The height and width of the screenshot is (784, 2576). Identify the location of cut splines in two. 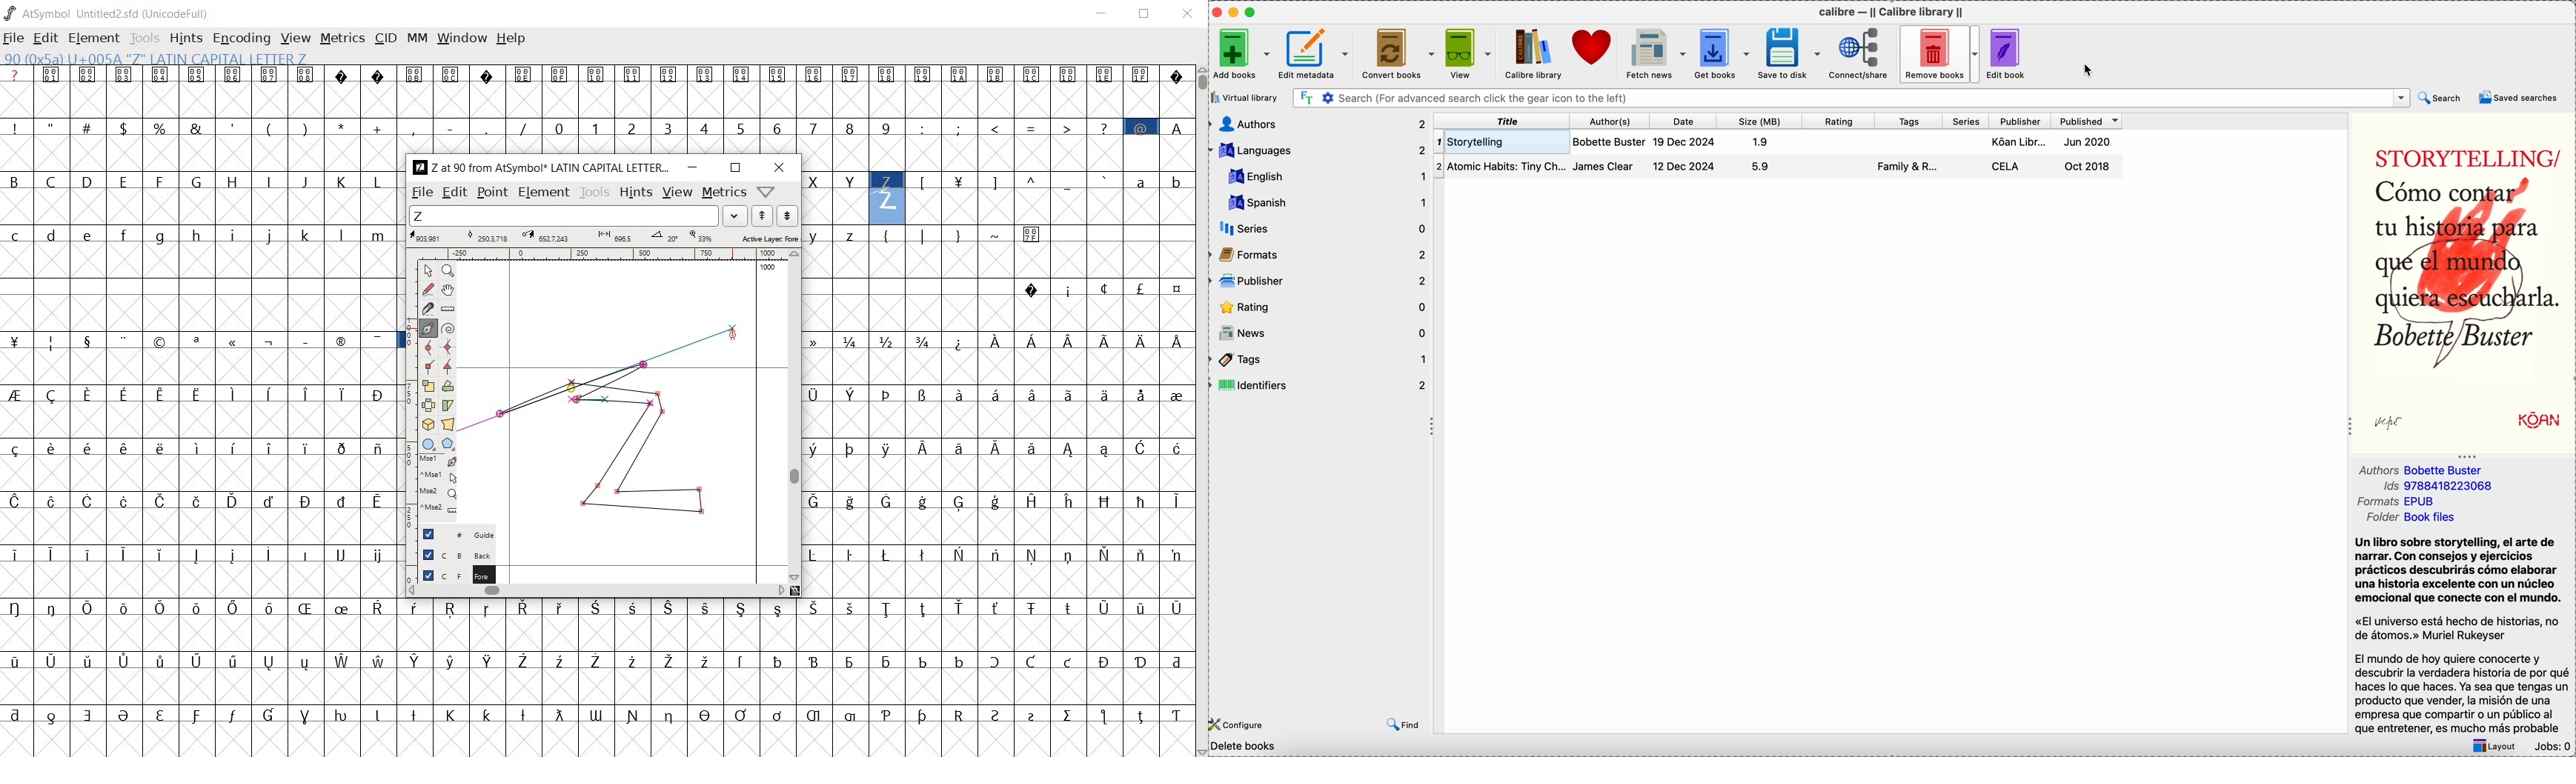
(423, 309).